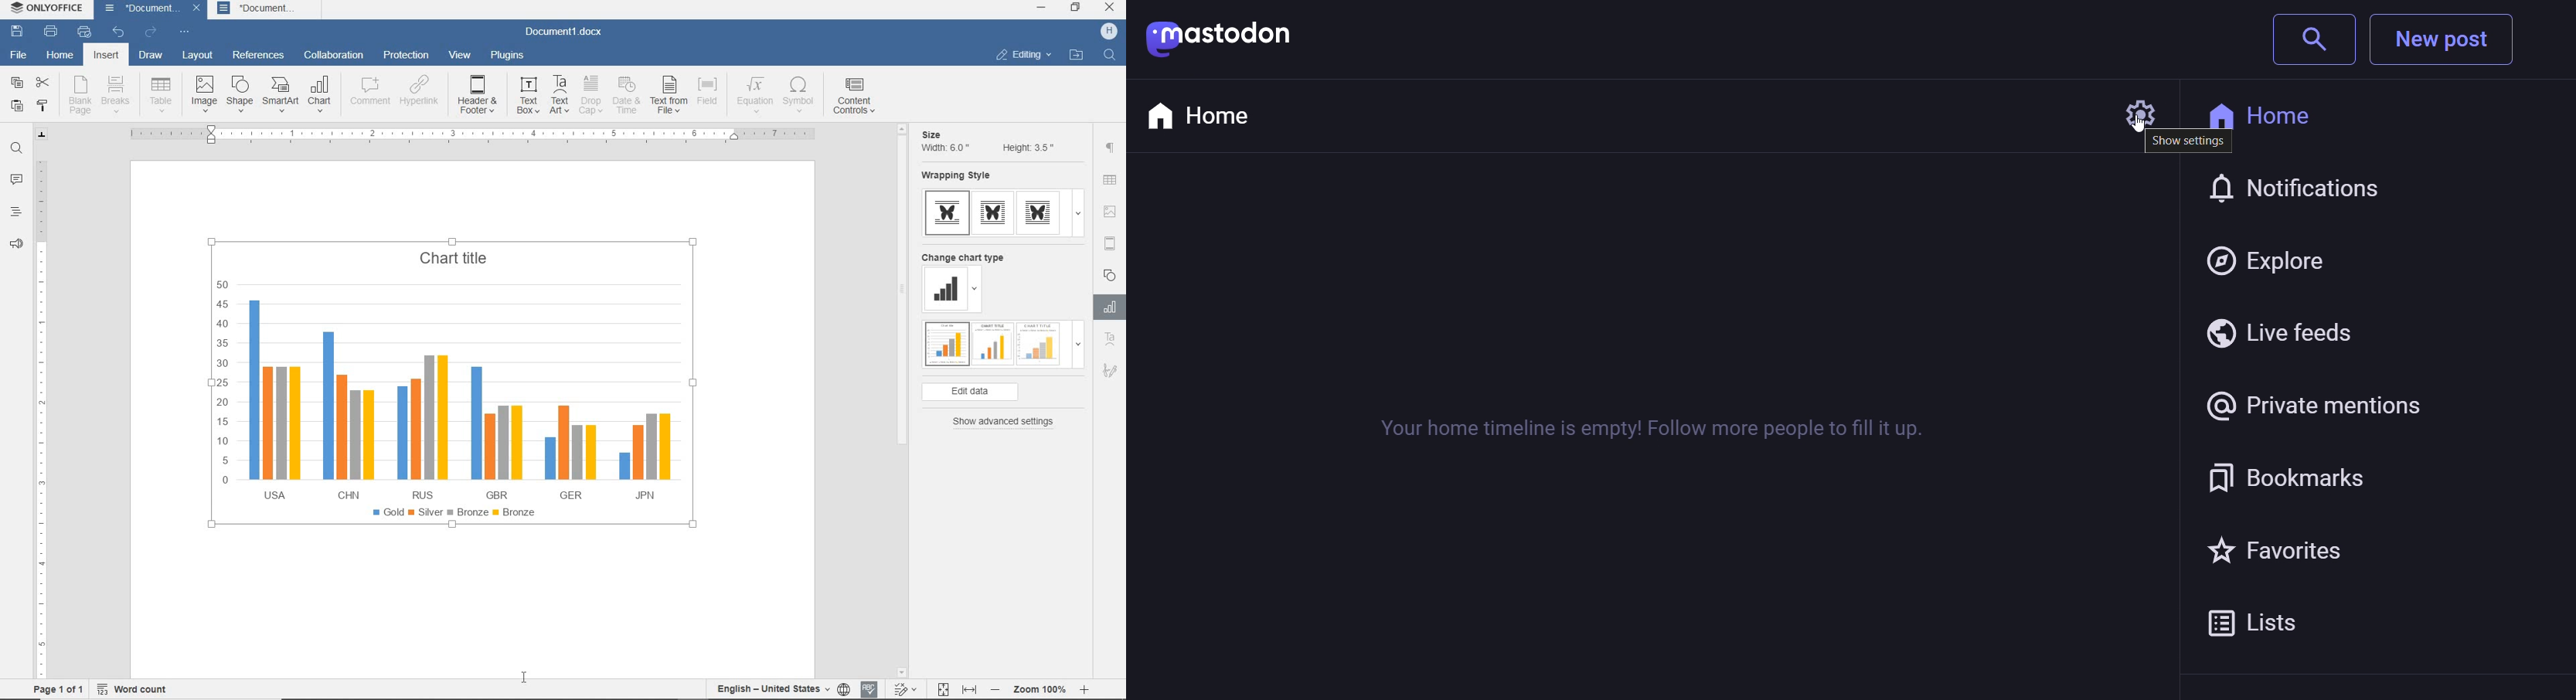 The image size is (2576, 700). What do you see at coordinates (508, 56) in the screenshot?
I see `plugins` at bounding box center [508, 56].